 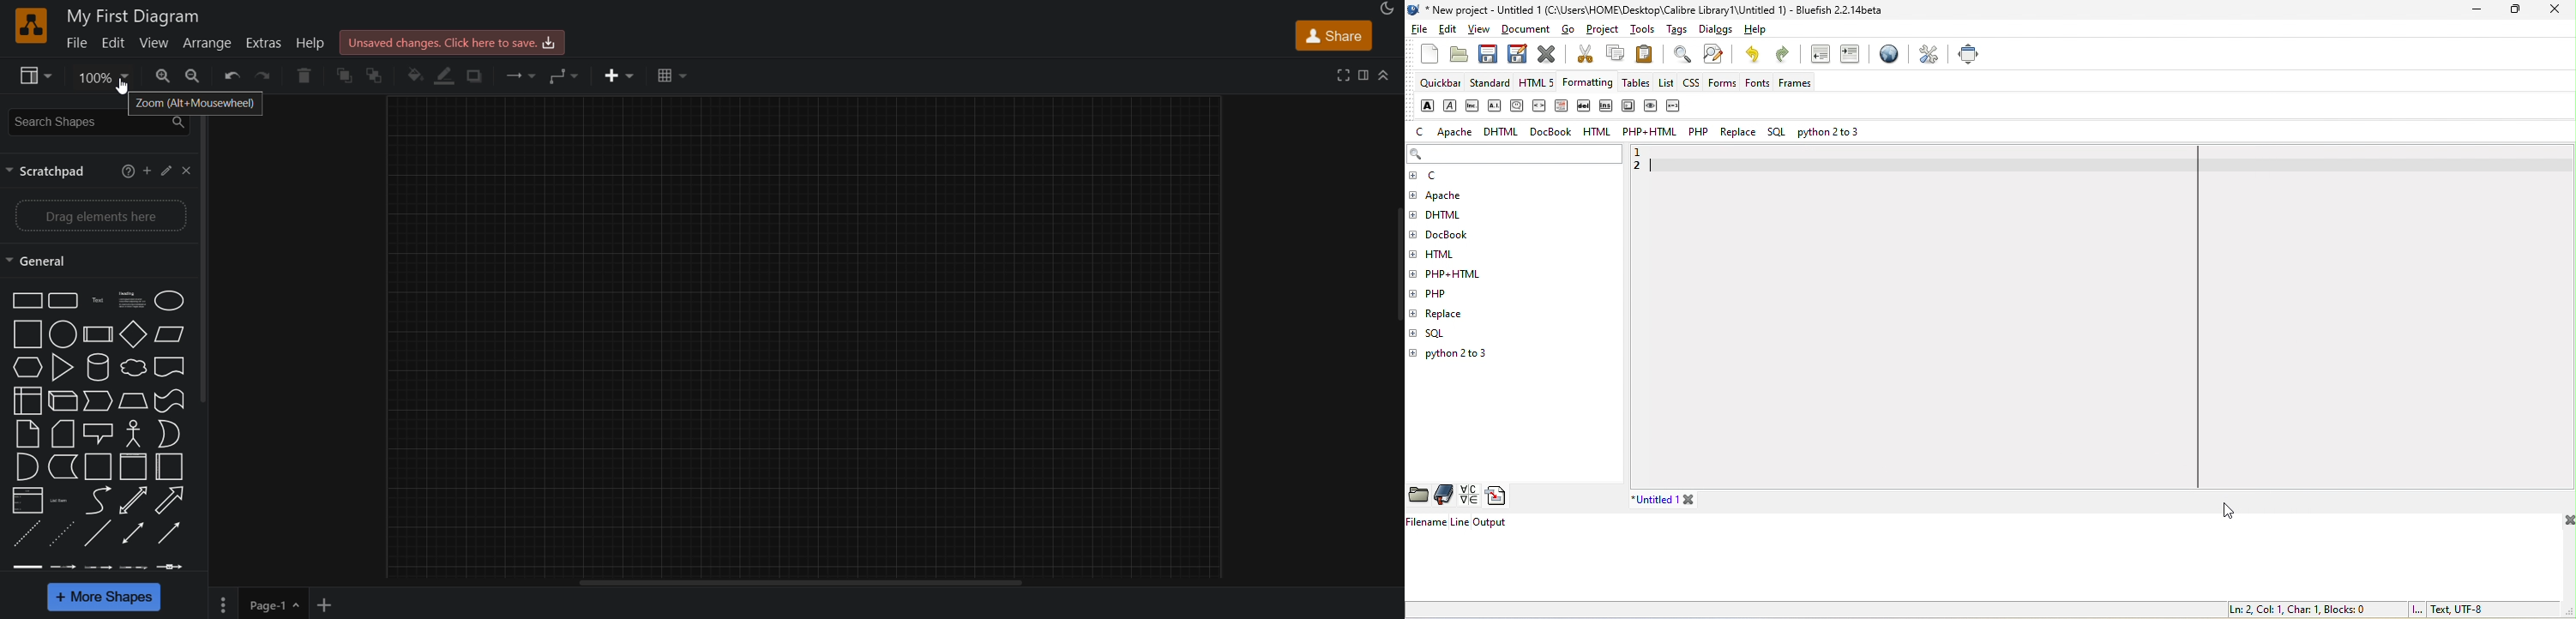 I want to click on definition, so click(x=1565, y=106).